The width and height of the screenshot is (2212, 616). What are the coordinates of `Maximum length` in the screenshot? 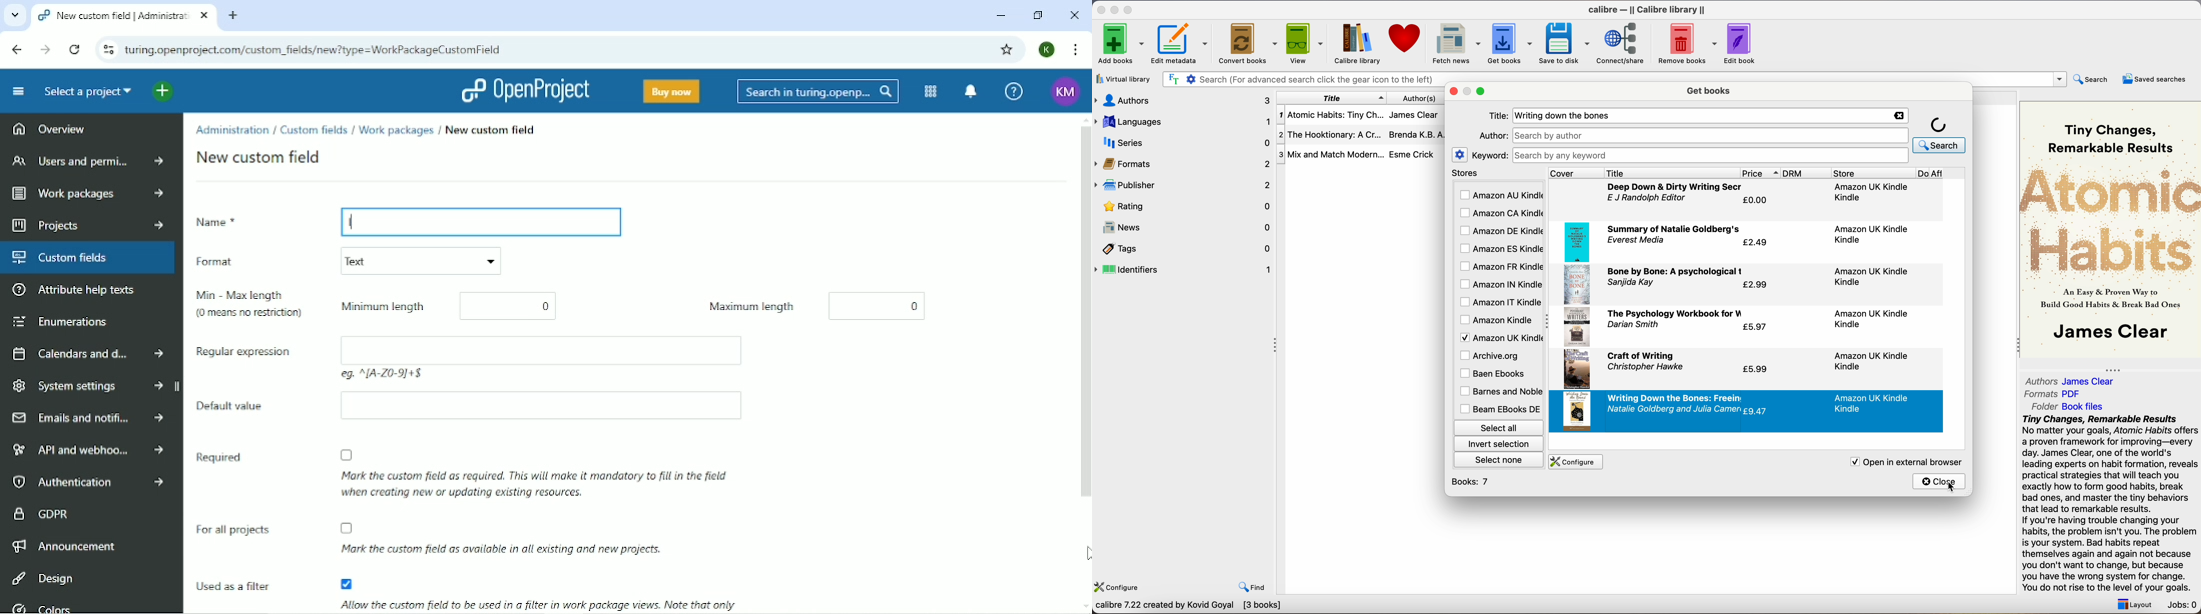 It's located at (747, 306).